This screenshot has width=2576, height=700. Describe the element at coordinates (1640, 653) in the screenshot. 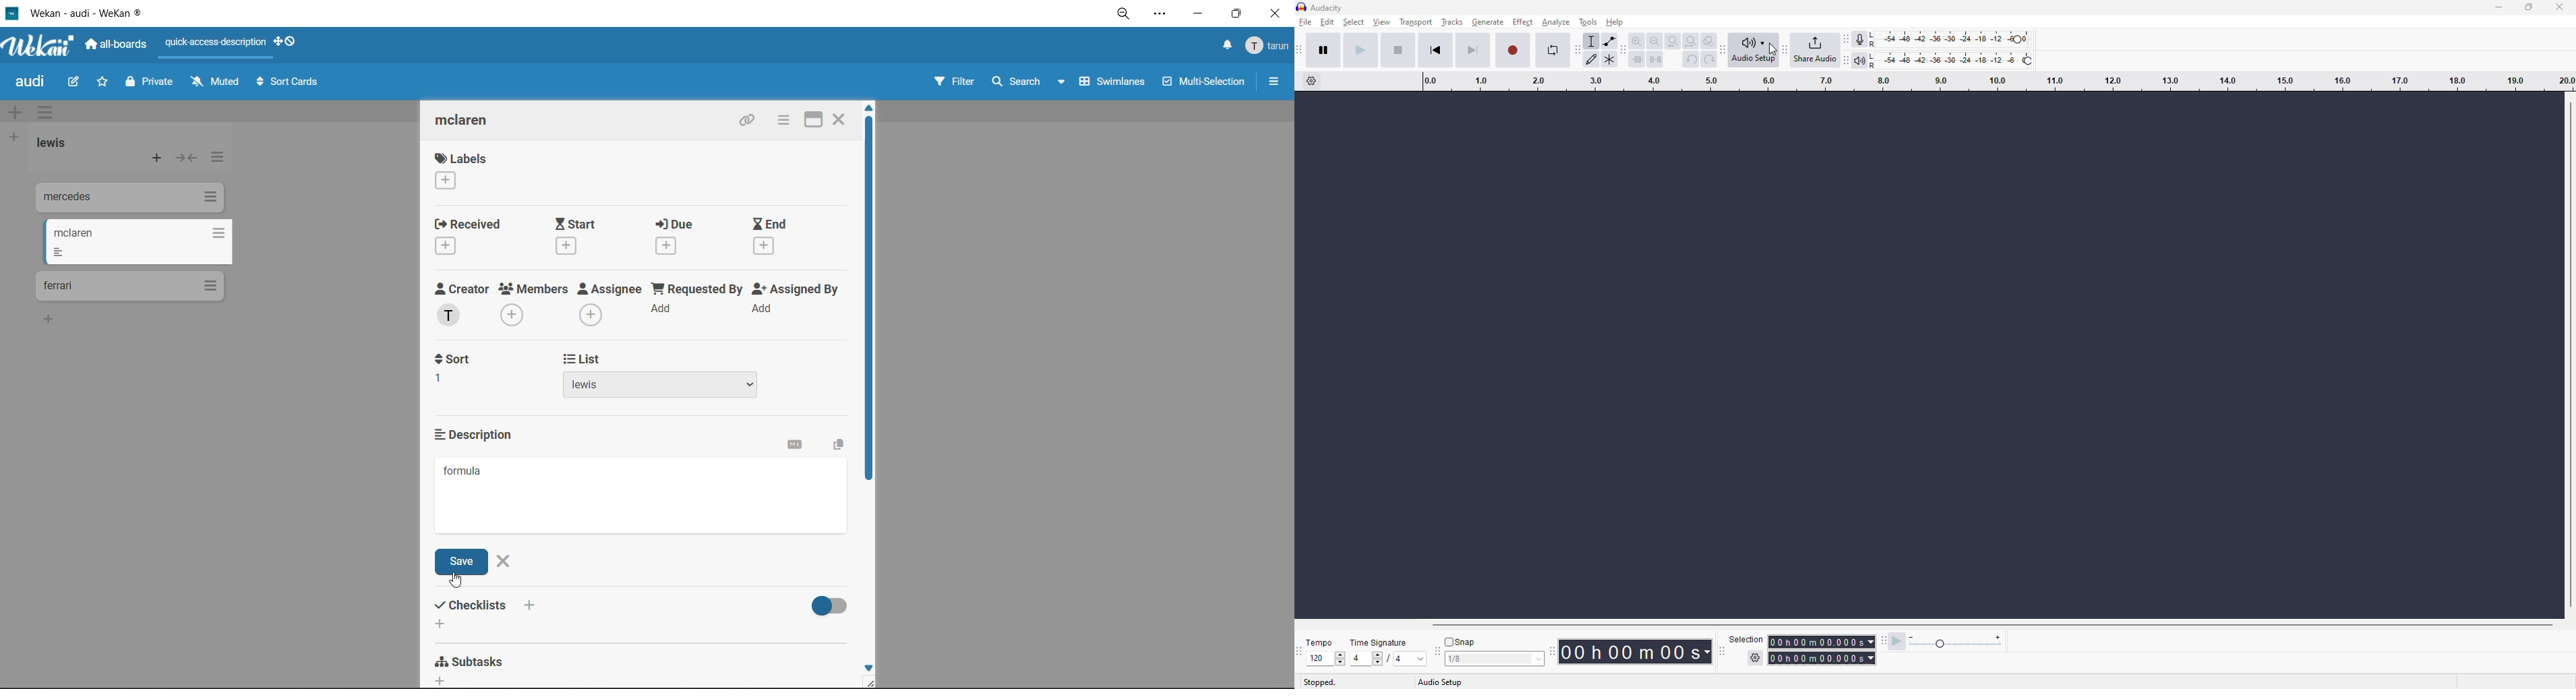

I see `00h 00m 00s` at that location.